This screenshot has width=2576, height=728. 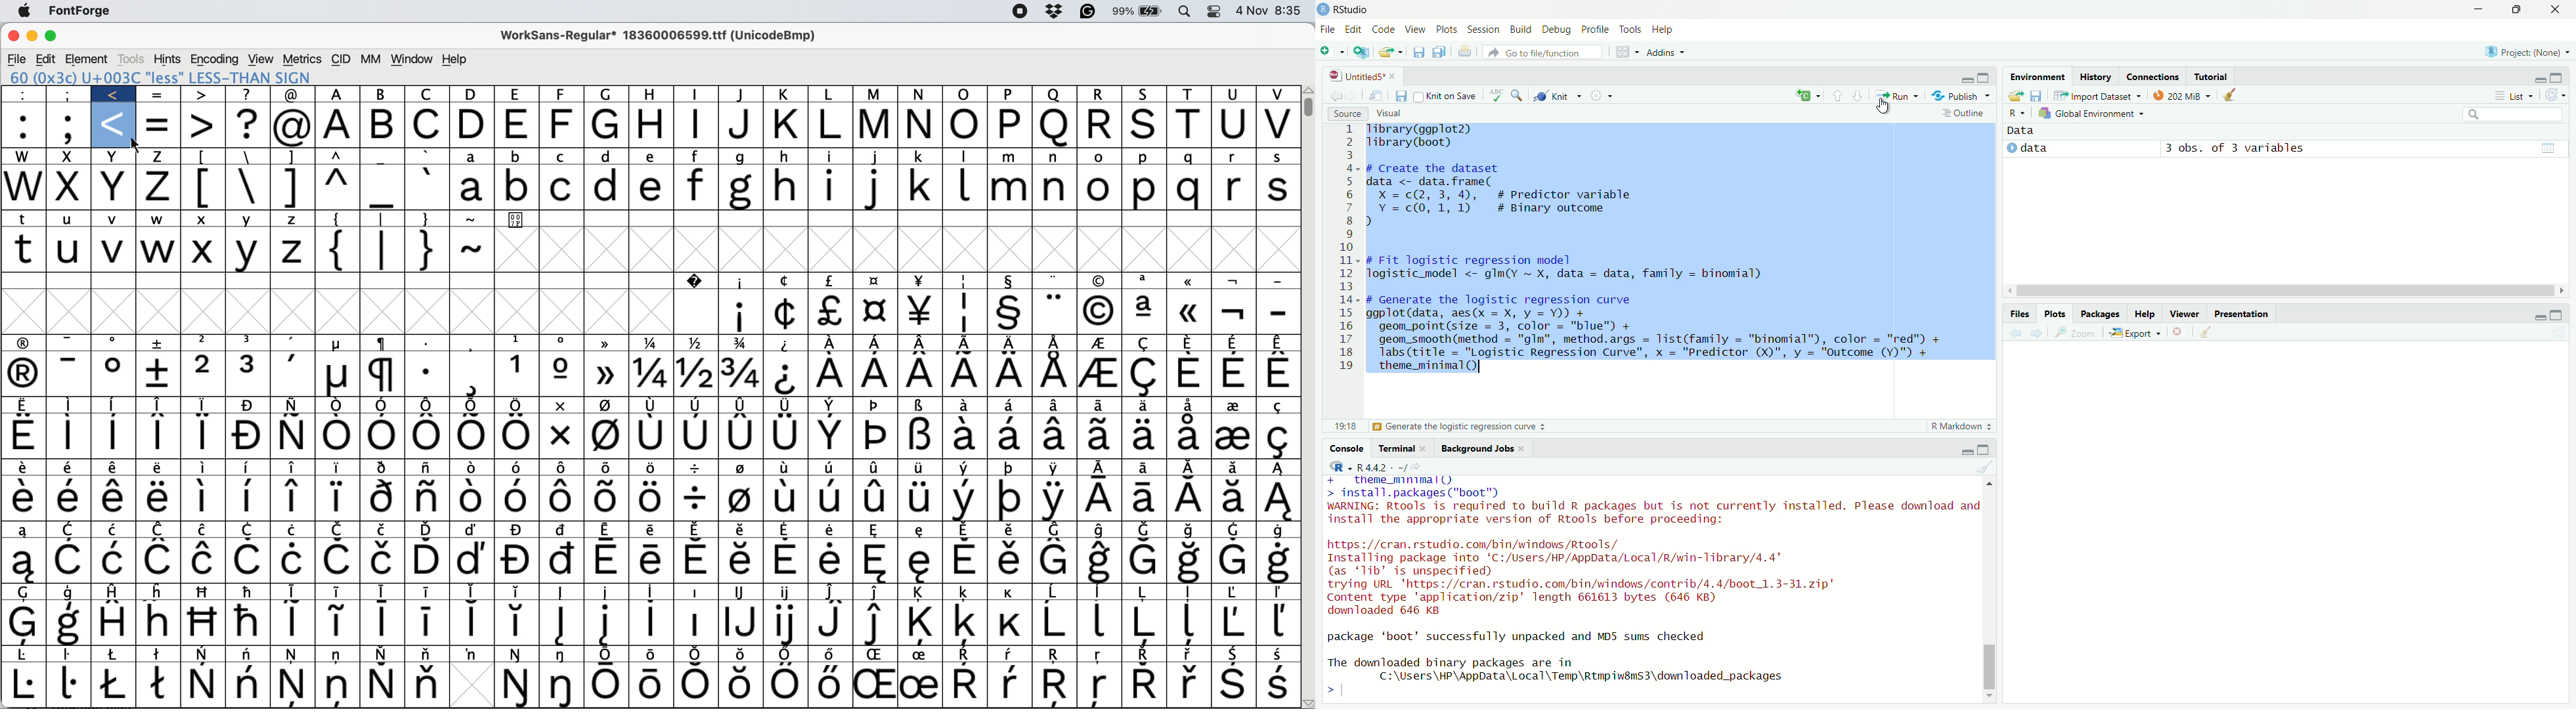 What do you see at coordinates (1414, 29) in the screenshot?
I see `View` at bounding box center [1414, 29].